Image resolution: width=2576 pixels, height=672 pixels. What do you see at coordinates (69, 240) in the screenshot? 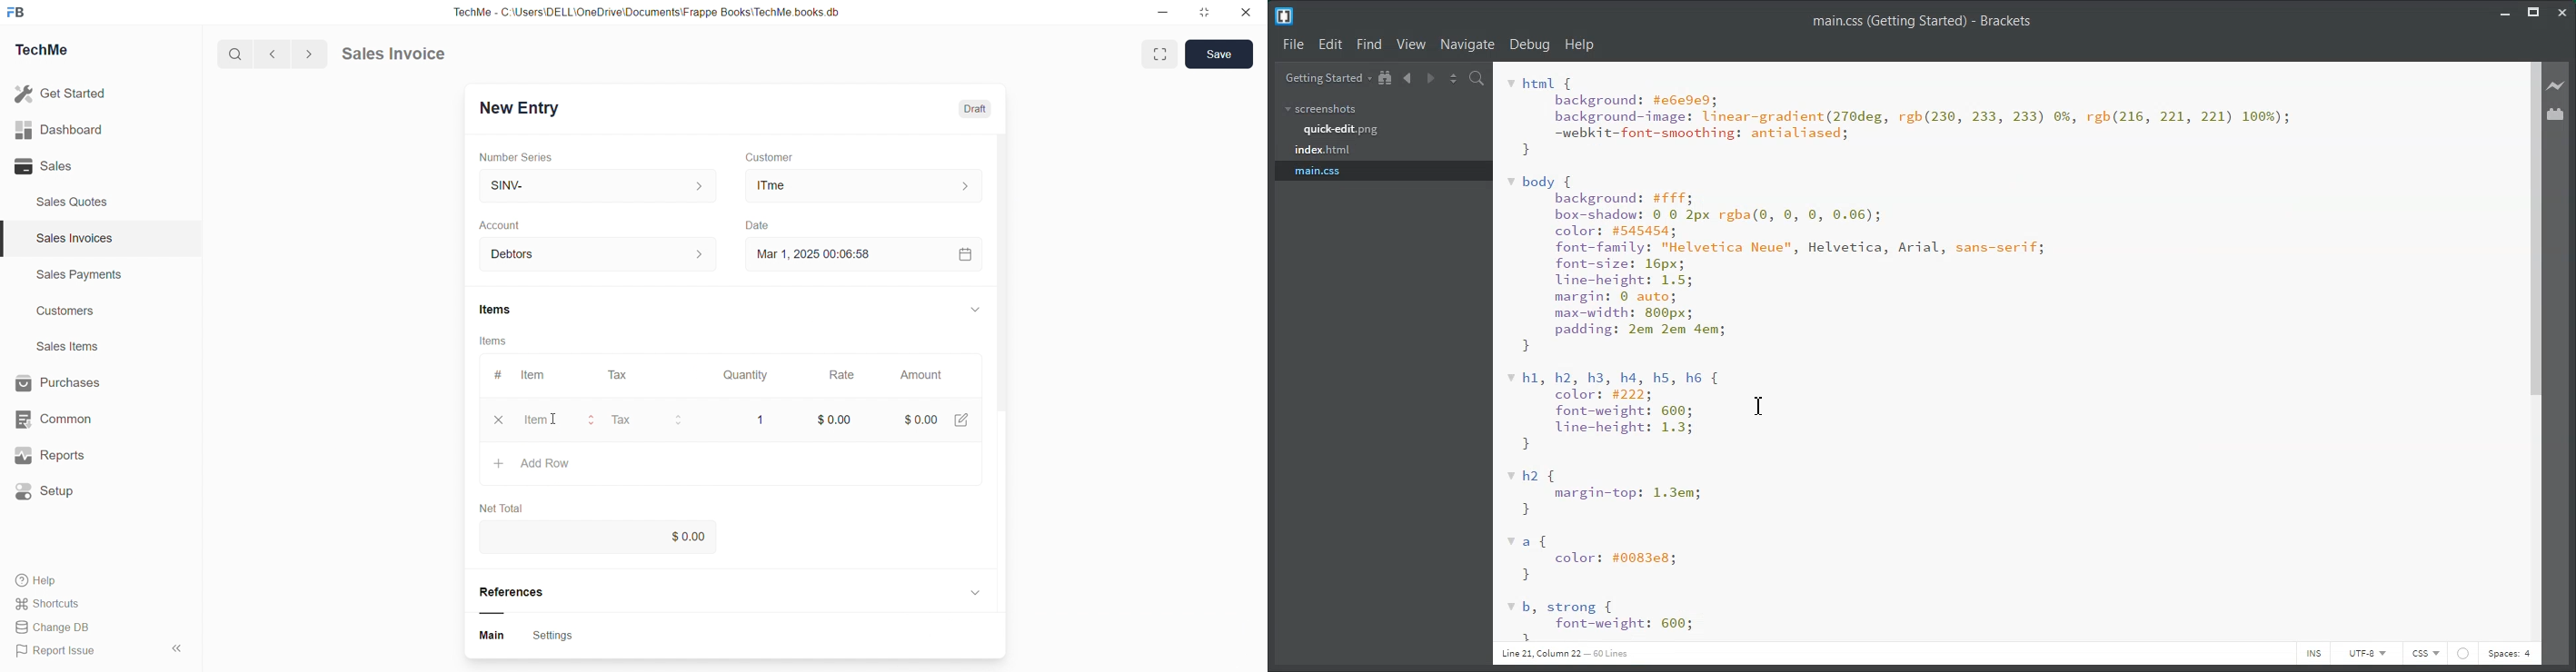
I see `Sales Invoices` at bounding box center [69, 240].